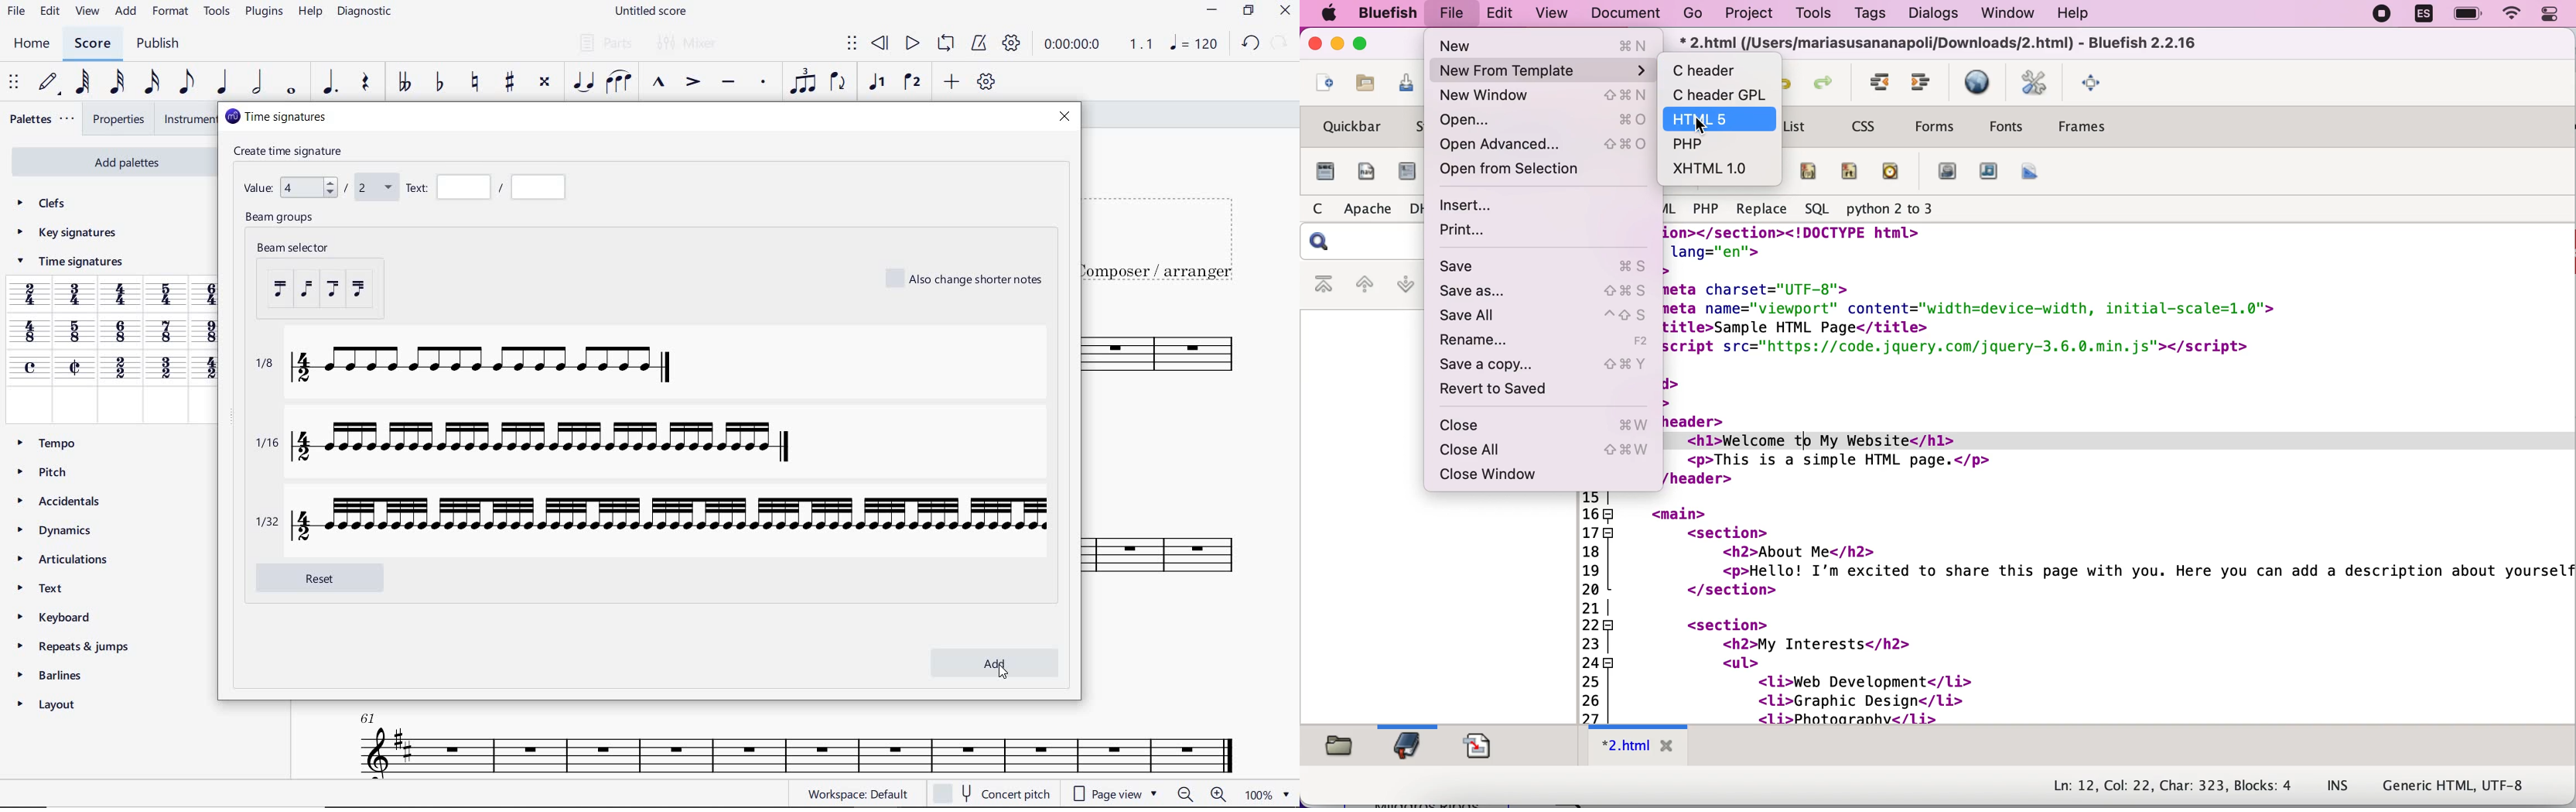 The image size is (2576, 812). I want to click on PLAY SPEED, so click(1099, 45).